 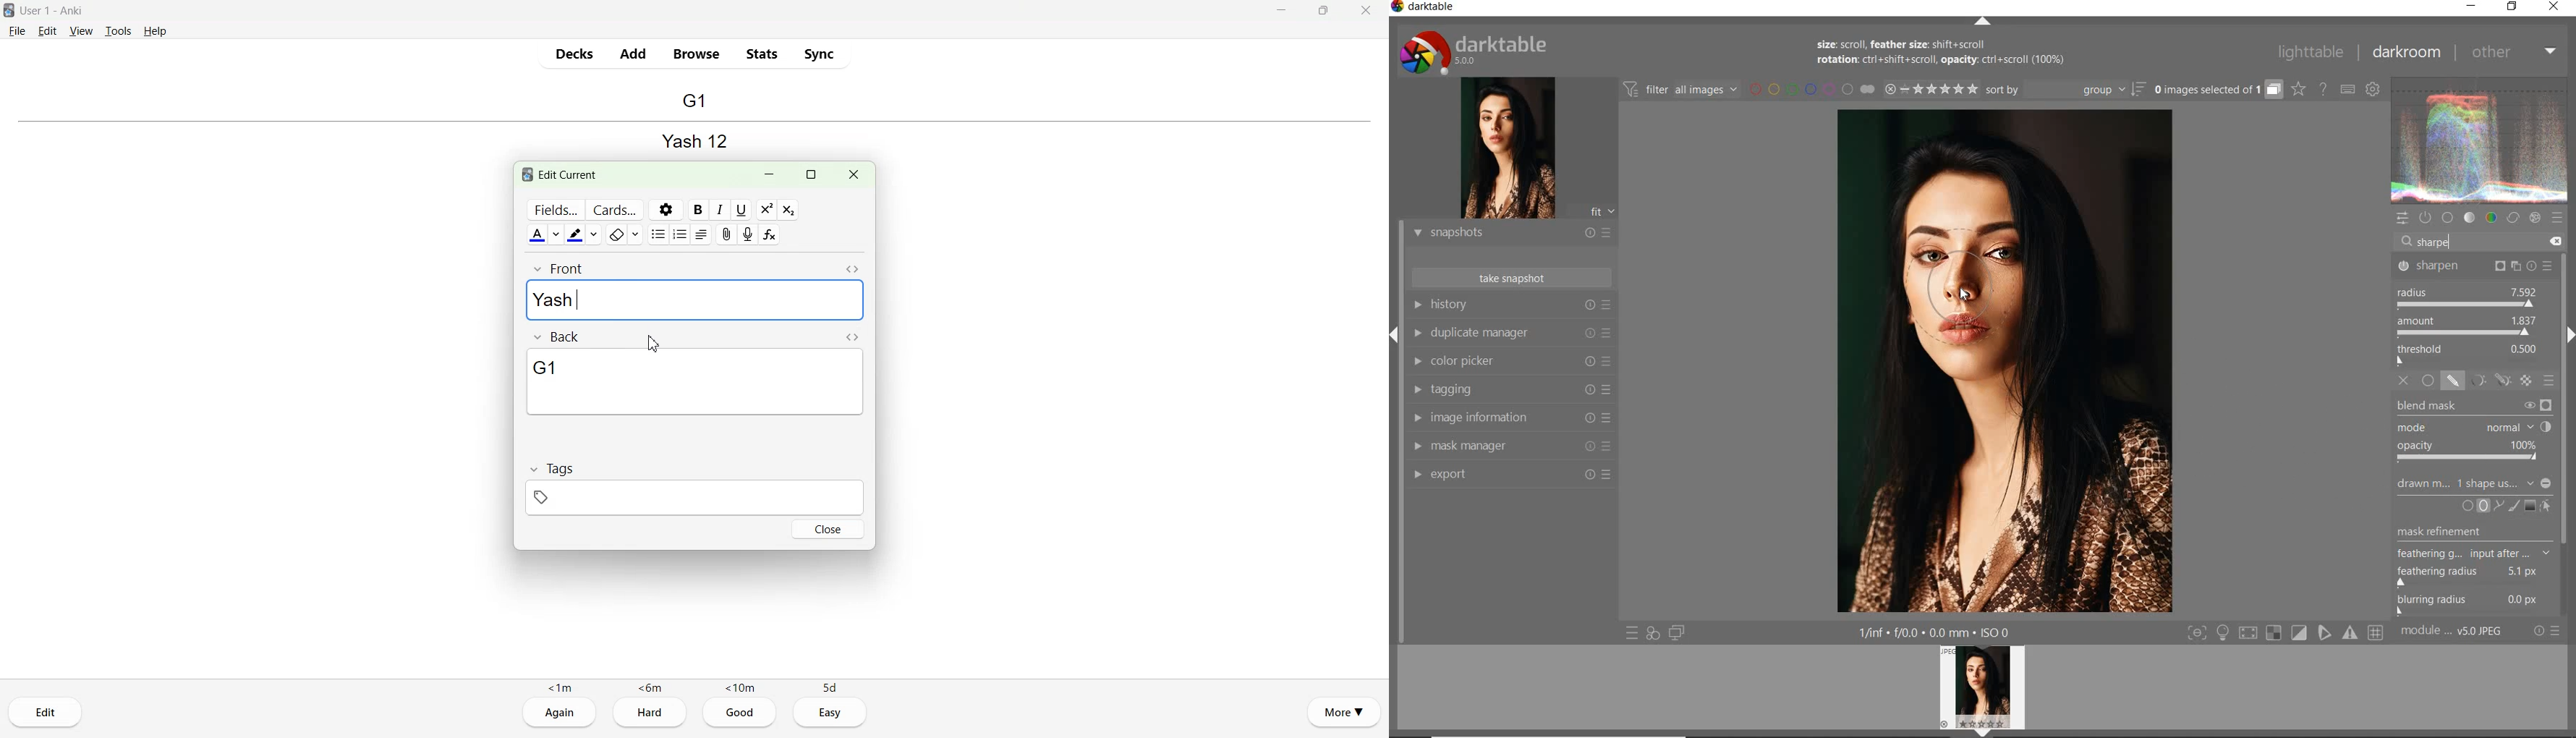 I want to click on Toggle HTML Editor, so click(x=852, y=337).